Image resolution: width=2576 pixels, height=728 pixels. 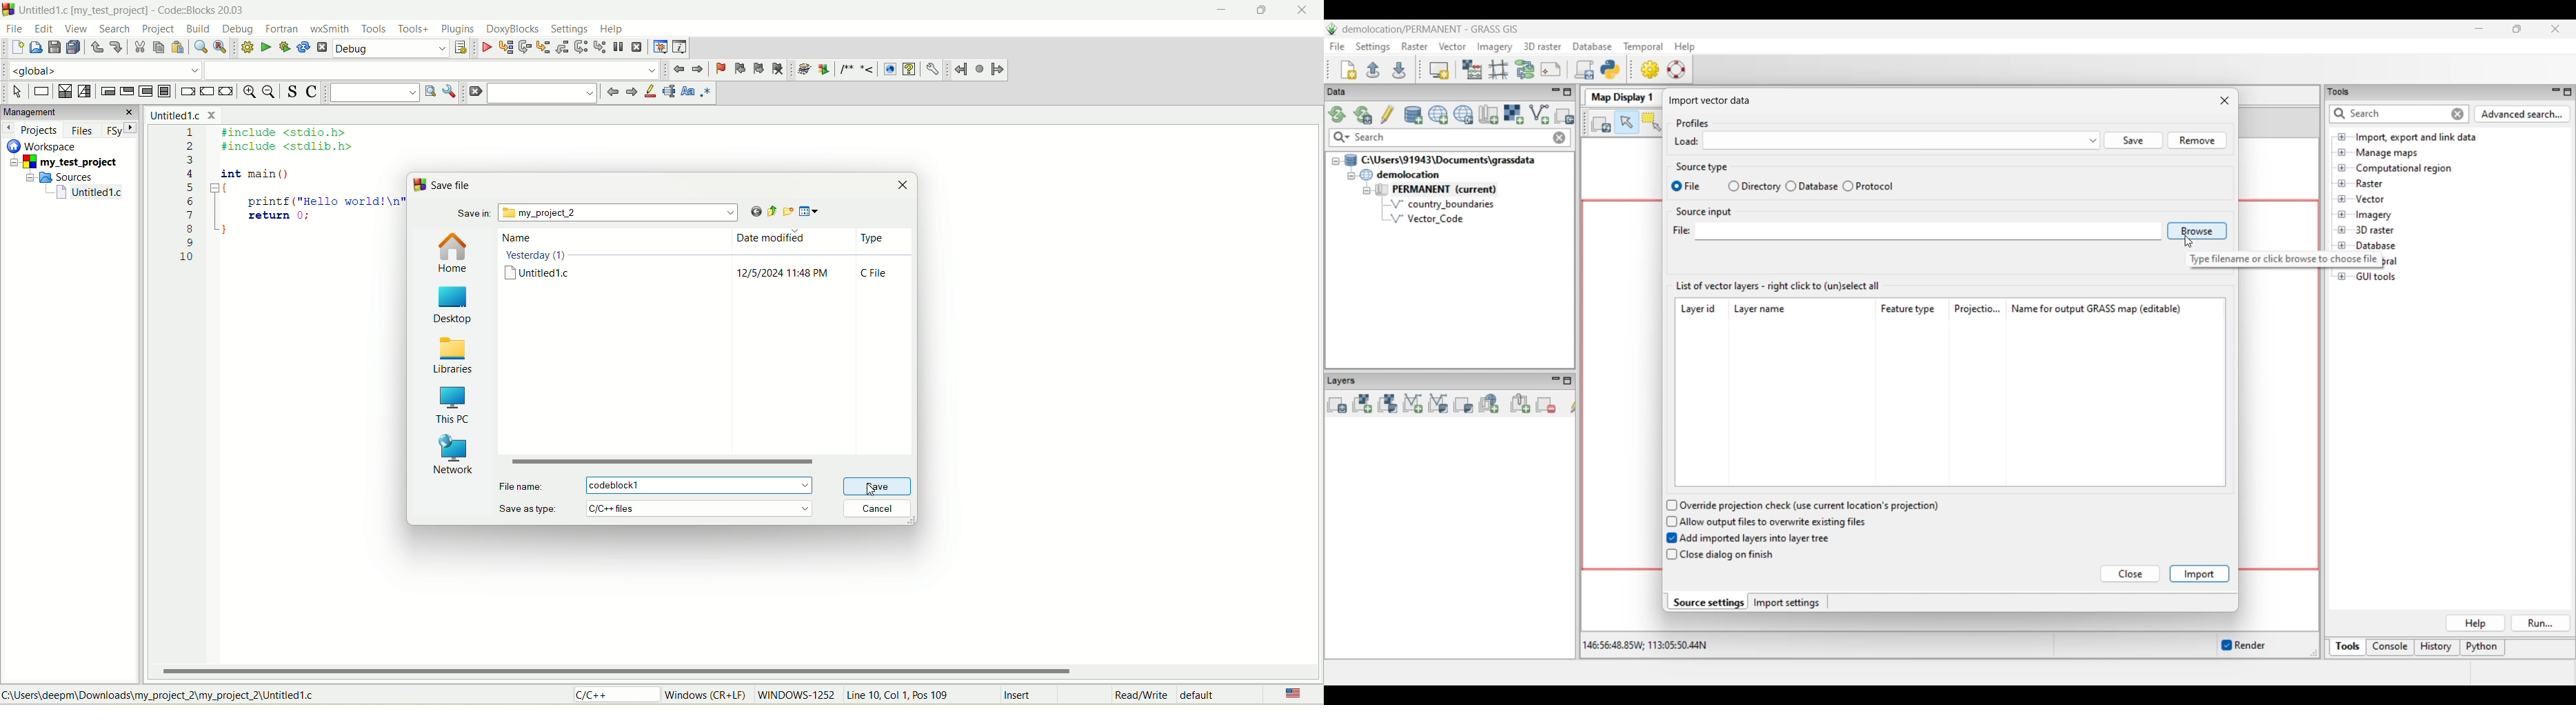 I want to click on windows, so click(x=708, y=694).